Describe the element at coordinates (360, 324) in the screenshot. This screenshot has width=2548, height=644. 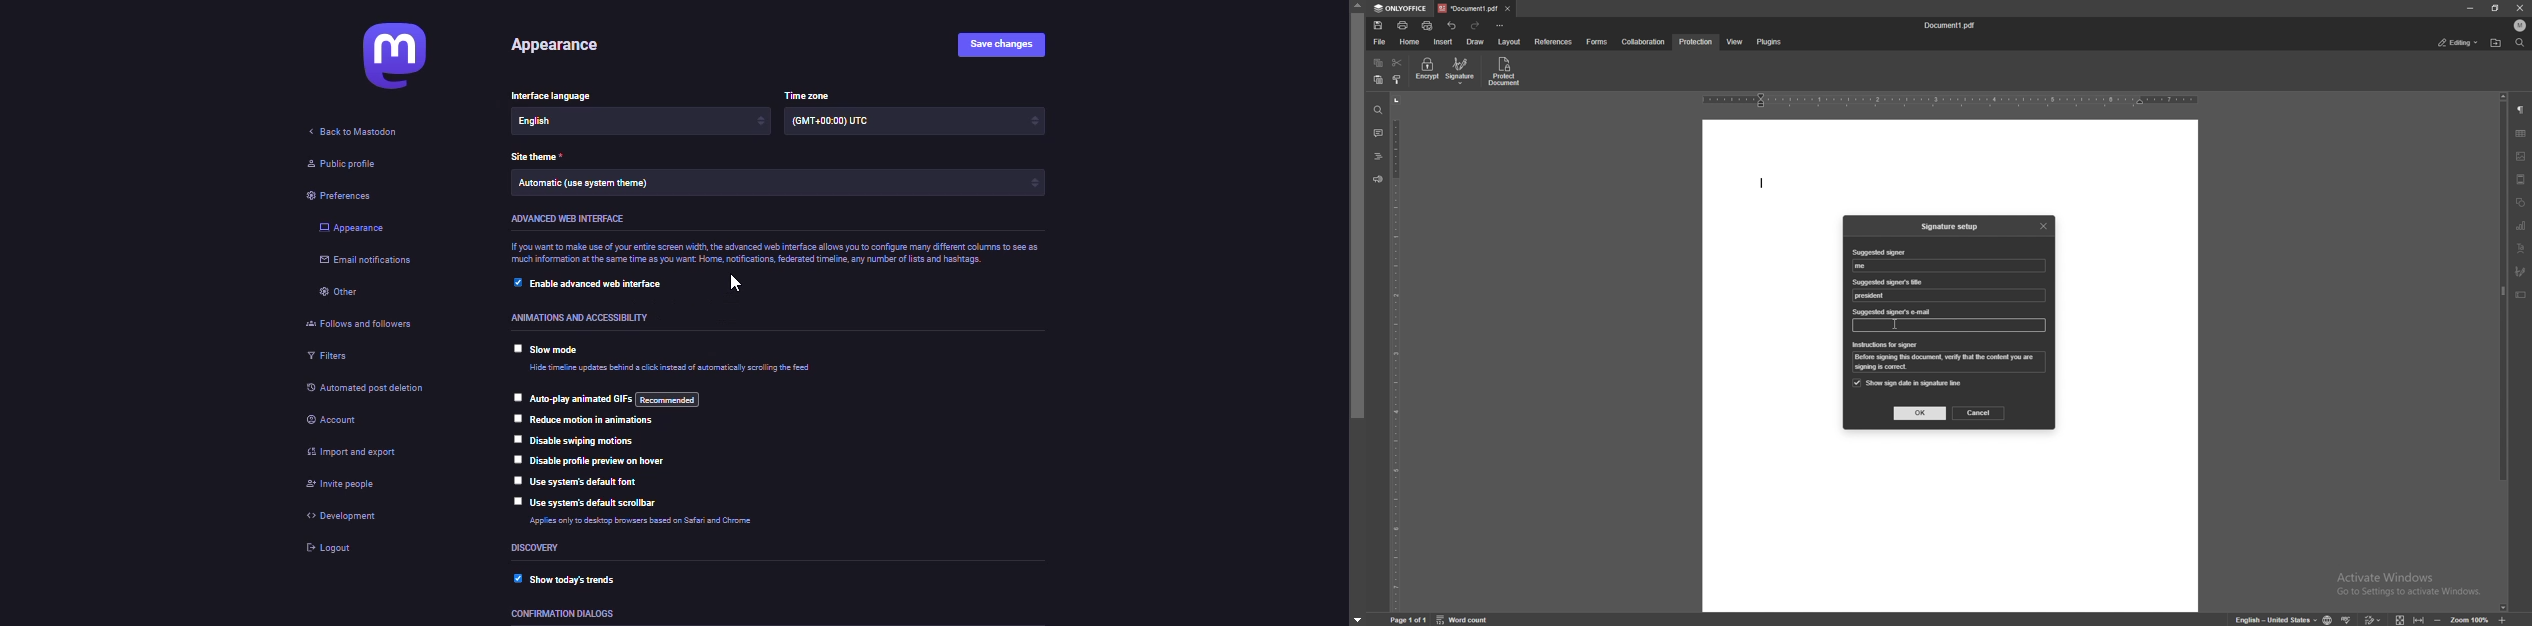
I see `follows and followers` at that location.